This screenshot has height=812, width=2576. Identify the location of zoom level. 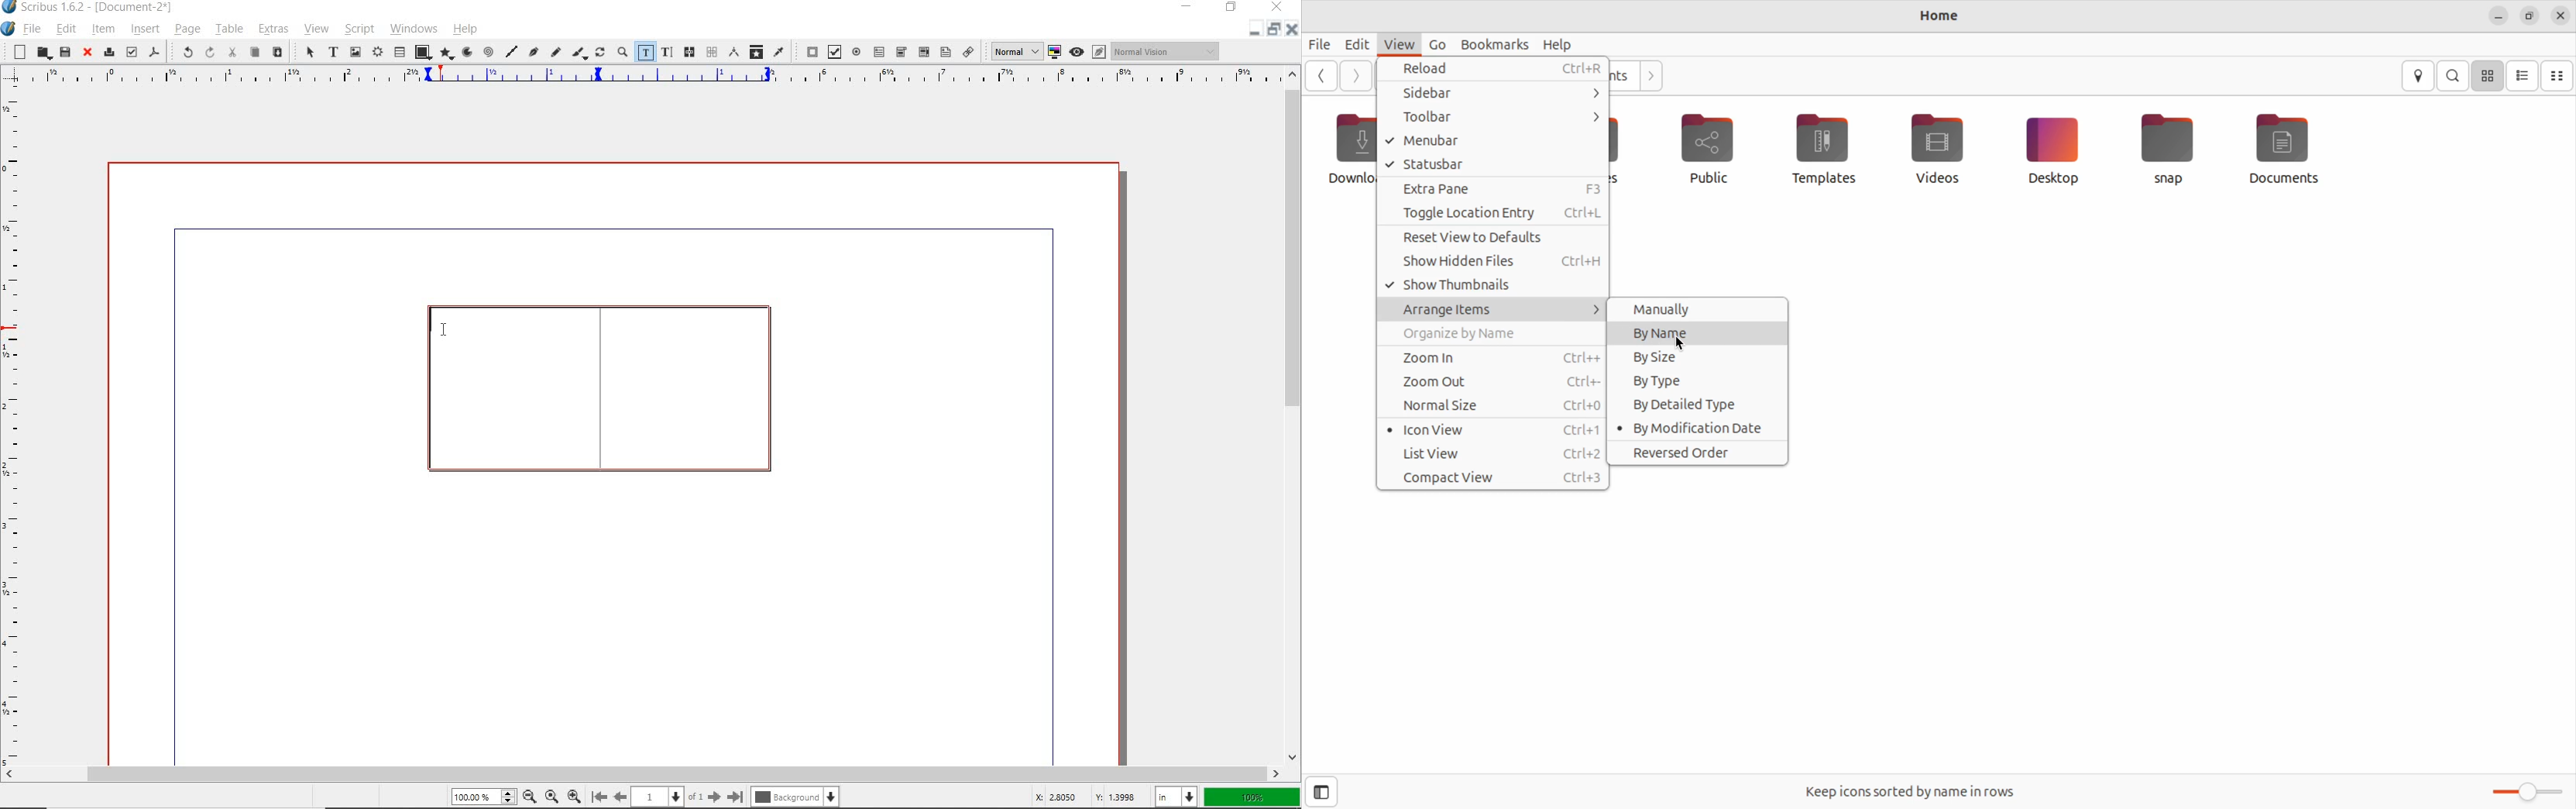
(484, 797).